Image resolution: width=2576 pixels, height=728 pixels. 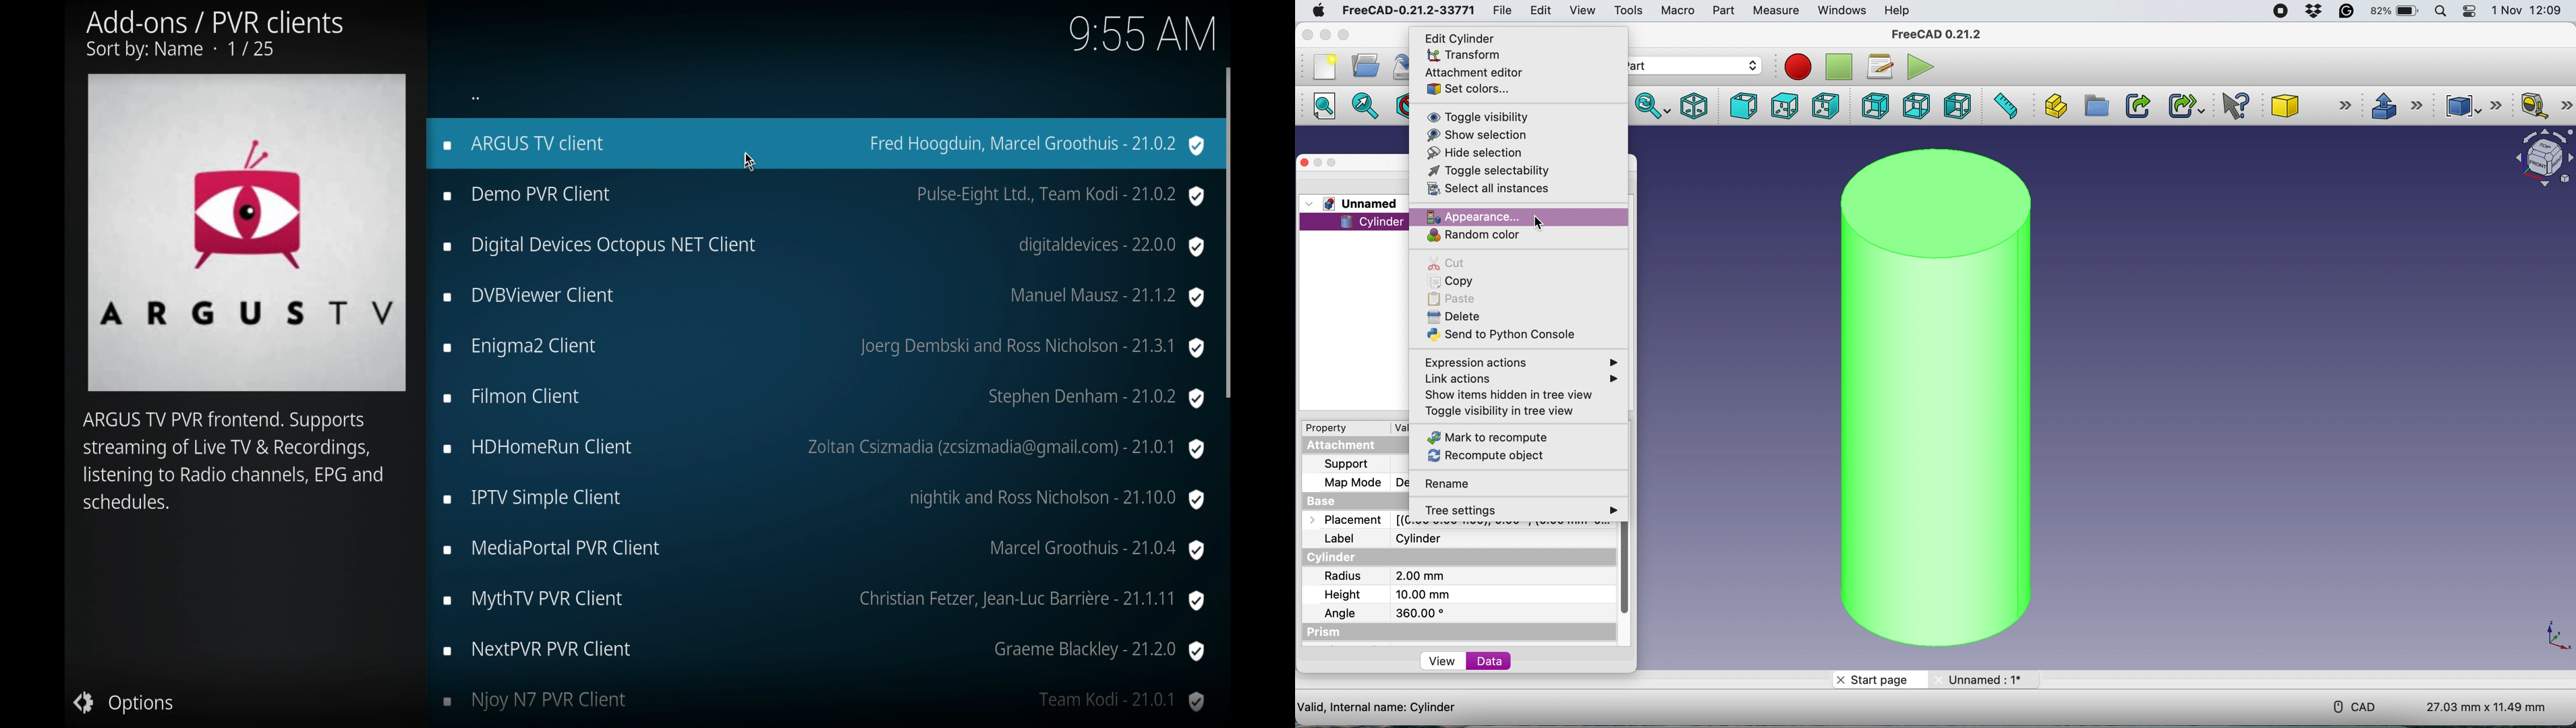 What do you see at coordinates (2355, 706) in the screenshot?
I see `cad` at bounding box center [2355, 706].